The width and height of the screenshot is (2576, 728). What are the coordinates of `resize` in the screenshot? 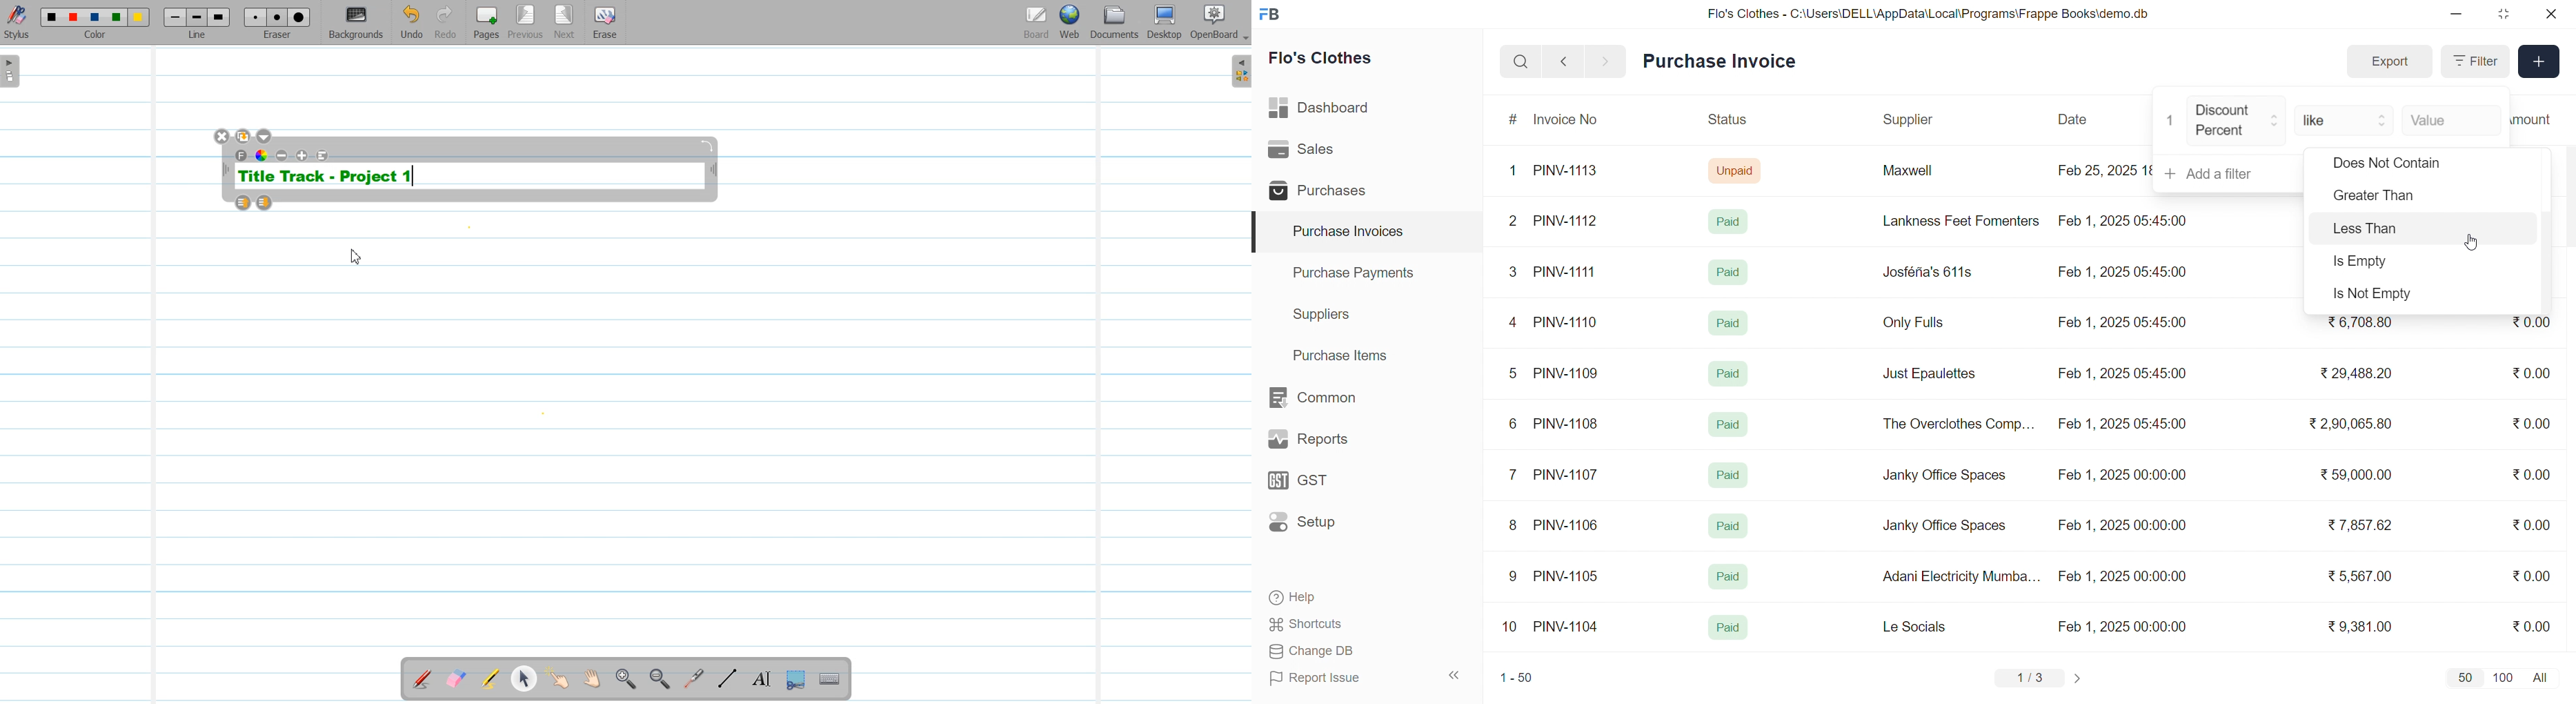 It's located at (2503, 14).